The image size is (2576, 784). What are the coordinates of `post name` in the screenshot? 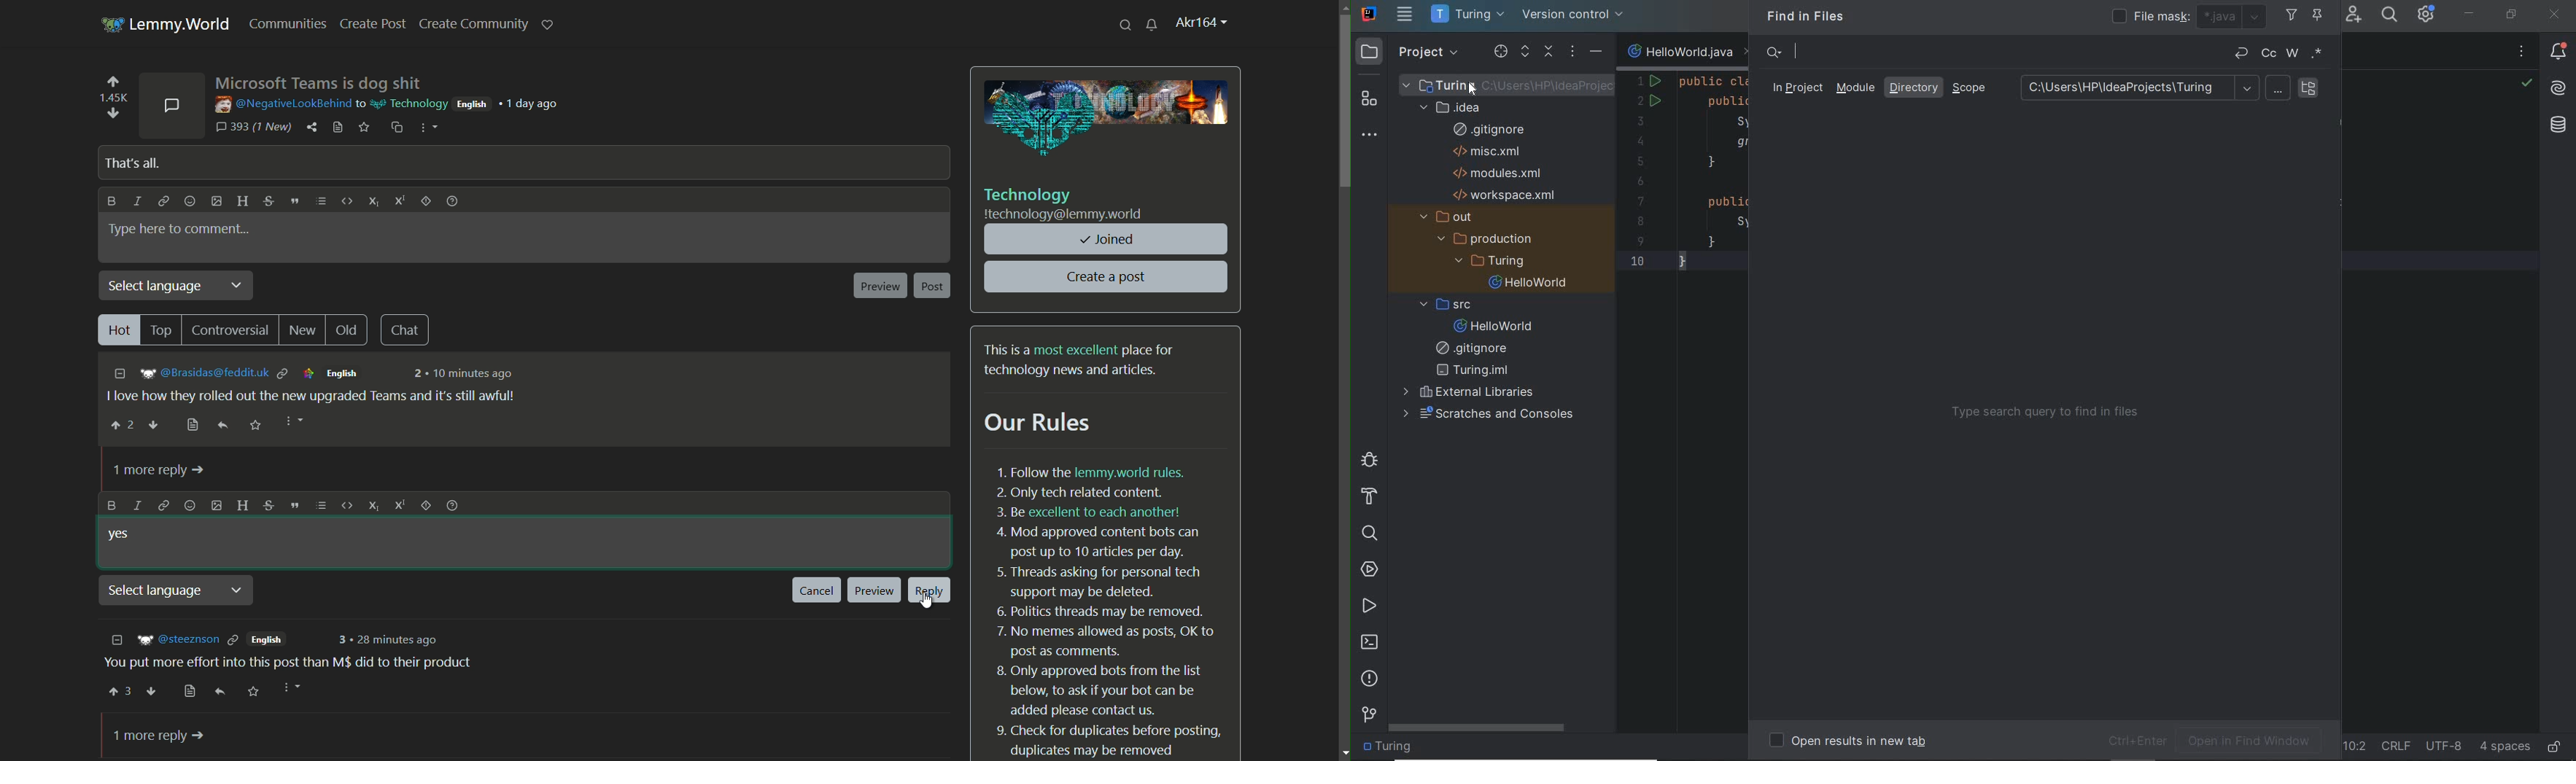 It's located at (319, 82).